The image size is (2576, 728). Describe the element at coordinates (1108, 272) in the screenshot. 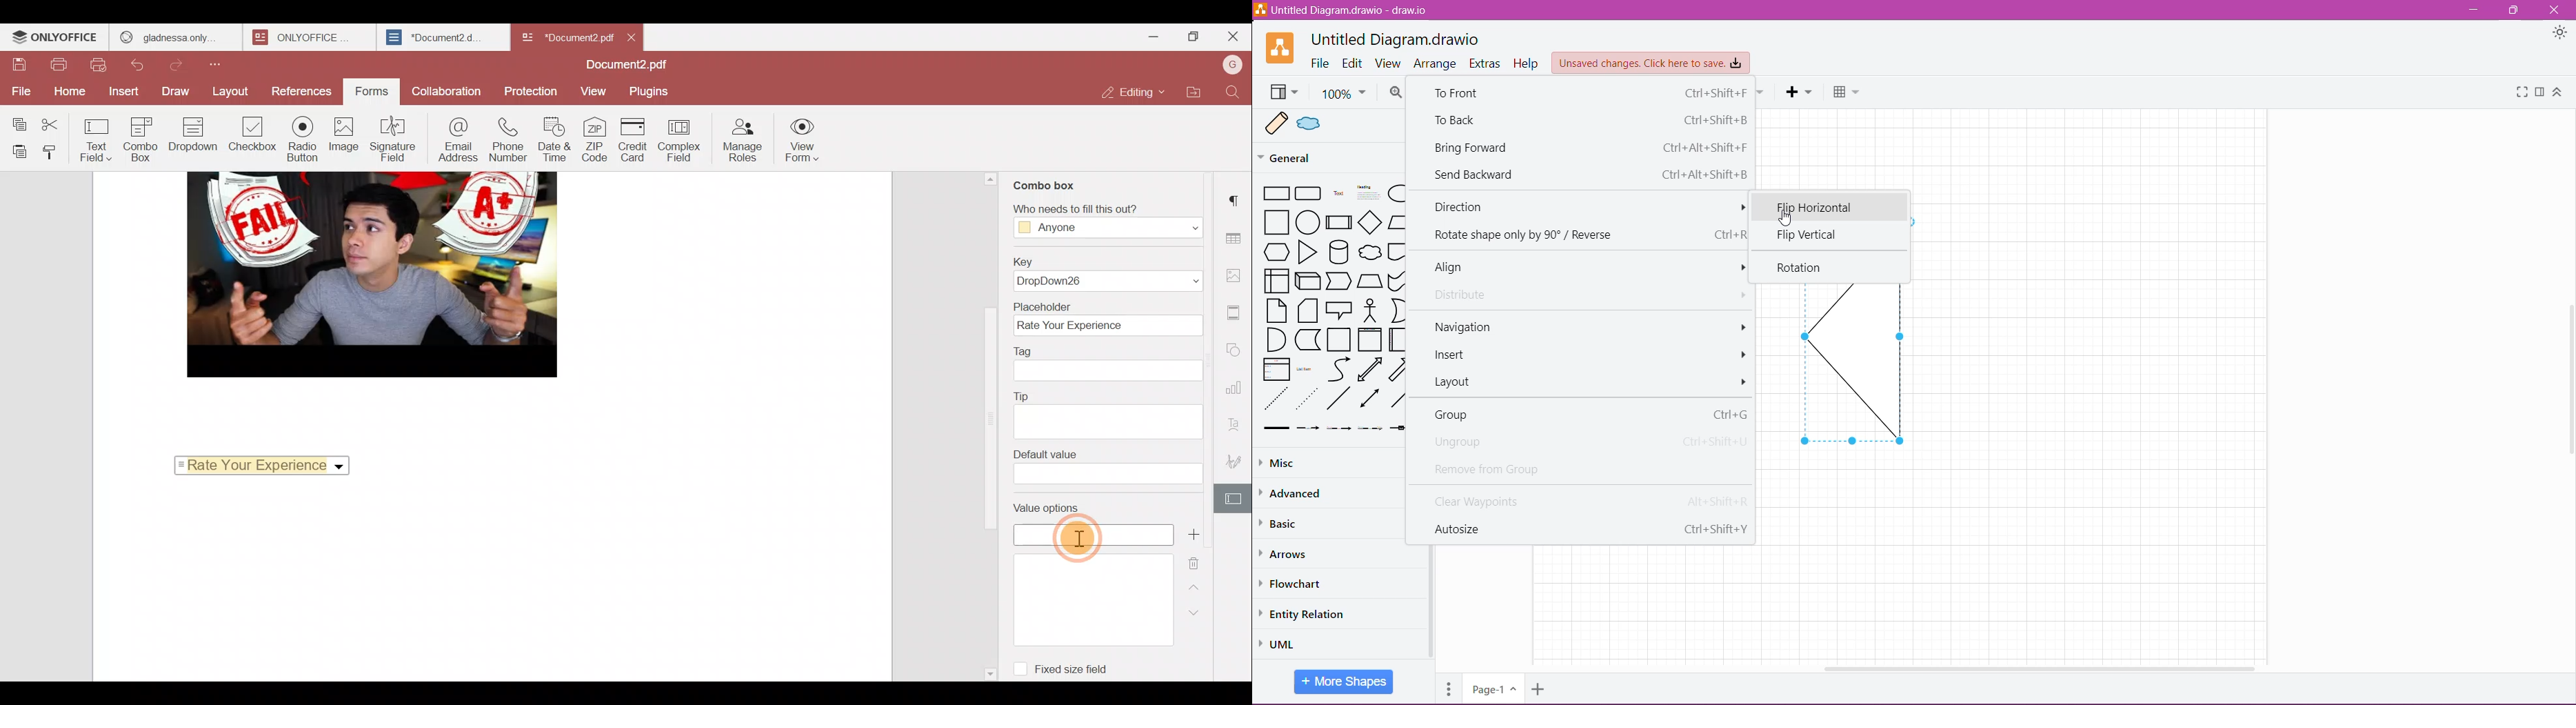

I see `Key` at that location.